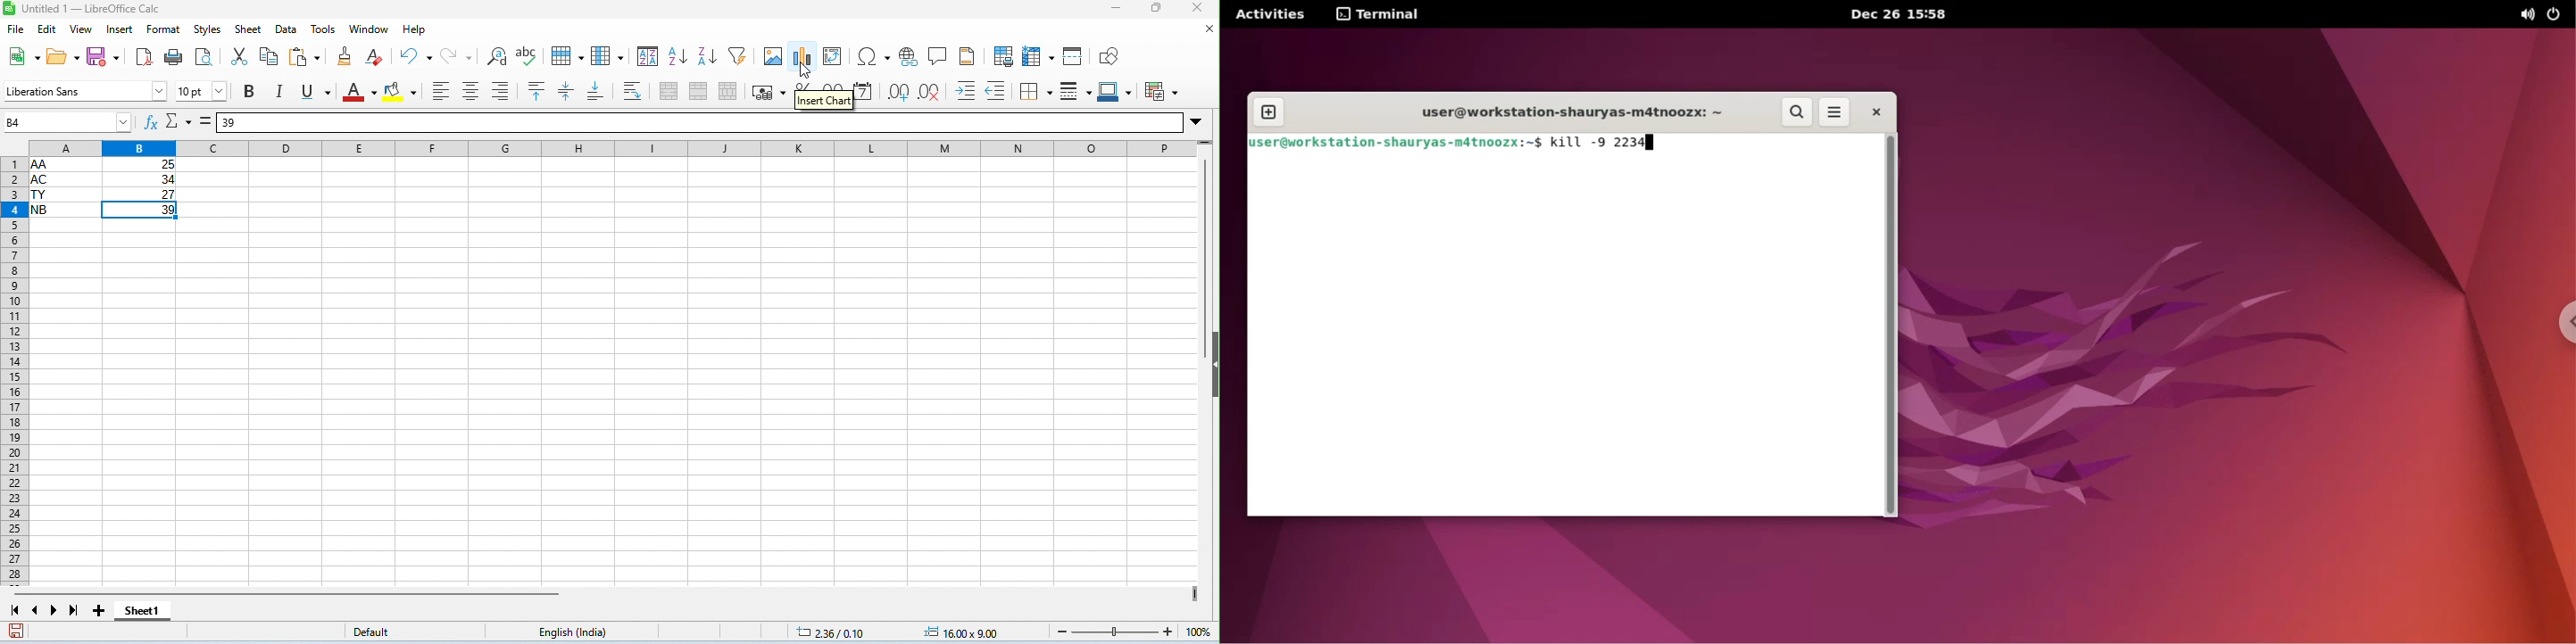  Describe the element at coordinates (17, 610) in the screenshot. I see `first sheet` at that location.